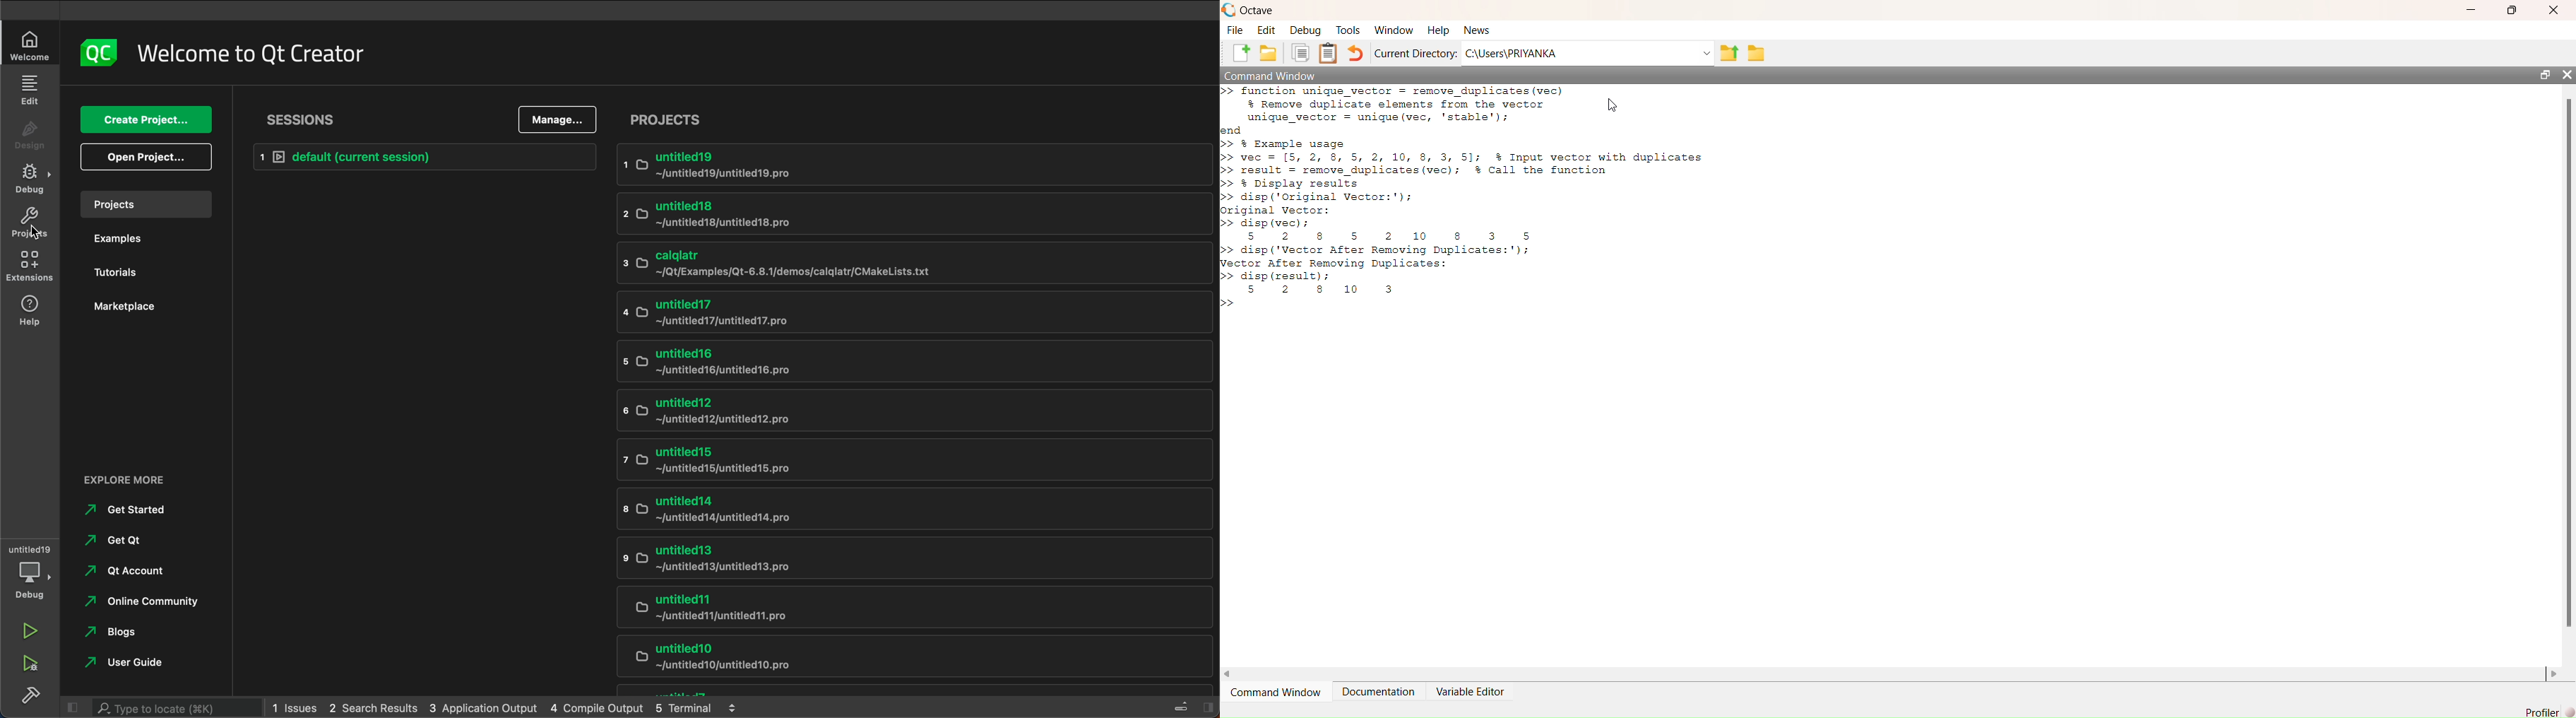 This screenshot has height=728, width=2576. I want to click on Default , so click(424, 156).